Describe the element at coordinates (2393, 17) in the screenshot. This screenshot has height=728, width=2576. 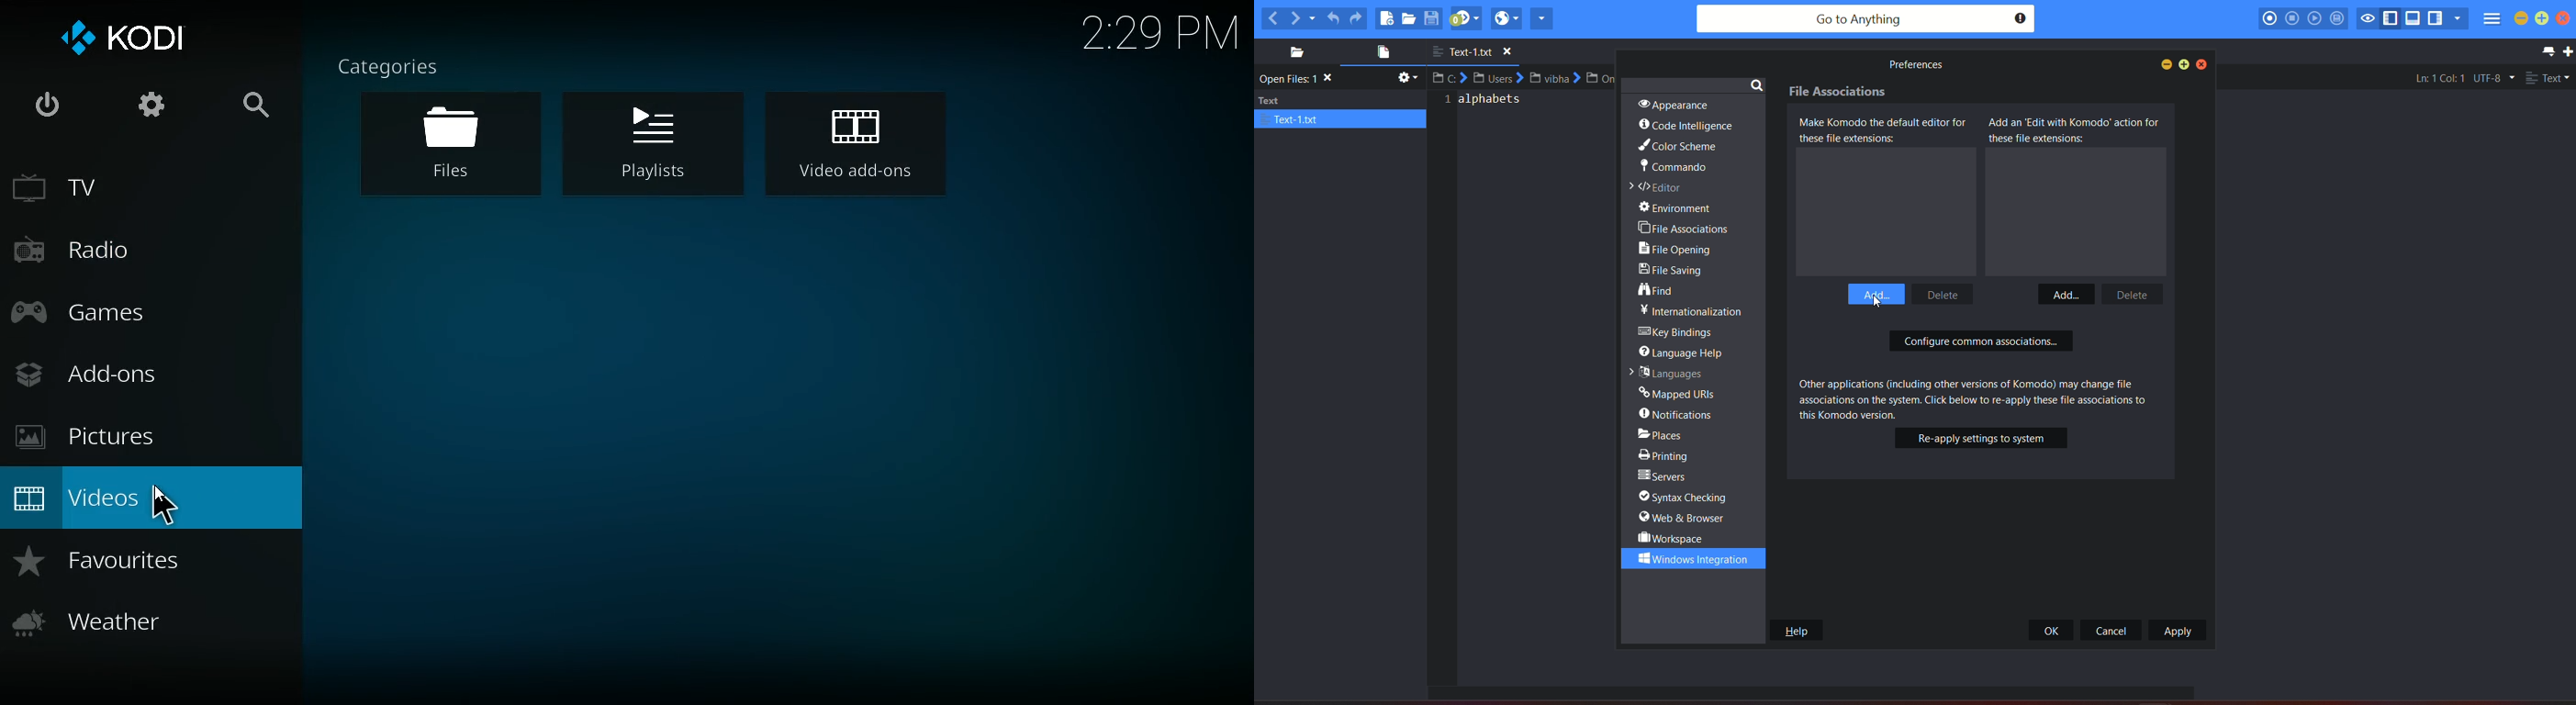
I see `show/hide left pane` at that location.